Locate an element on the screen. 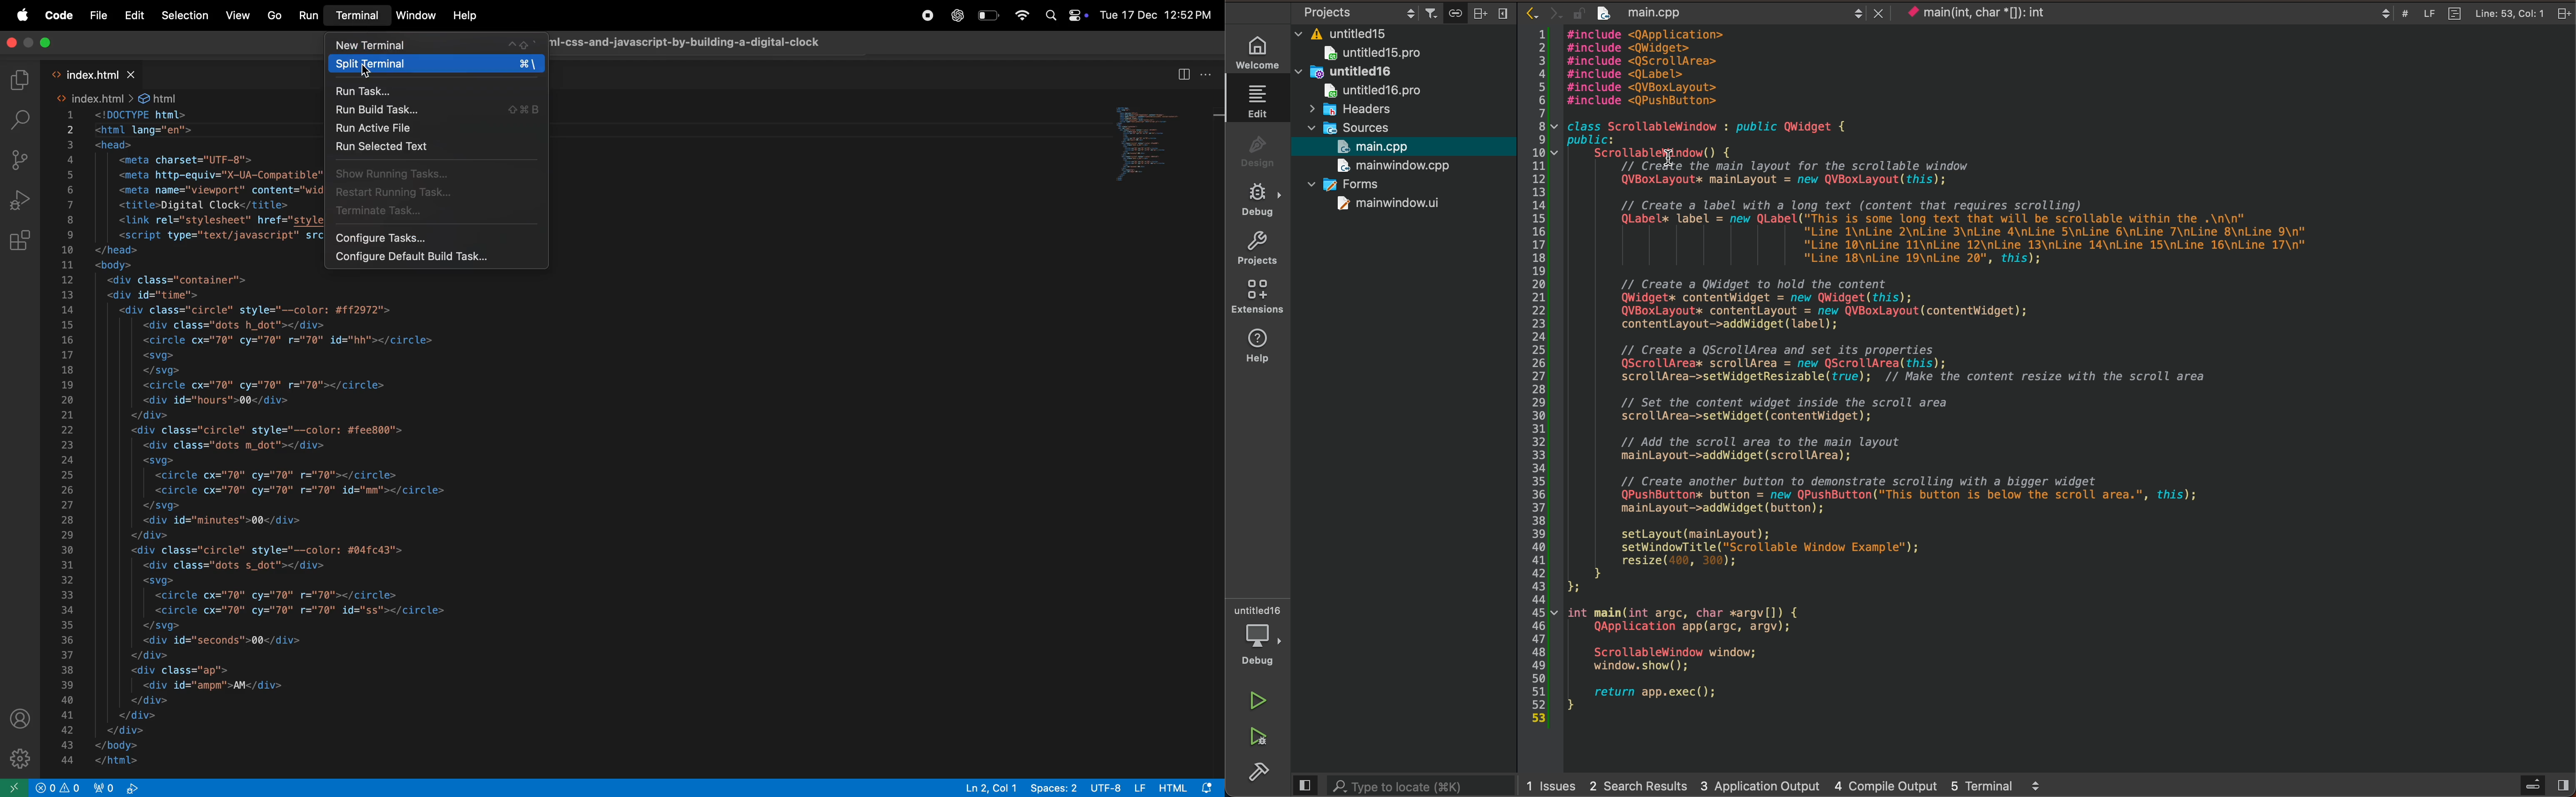  close is located at coordinates (2561, 14).